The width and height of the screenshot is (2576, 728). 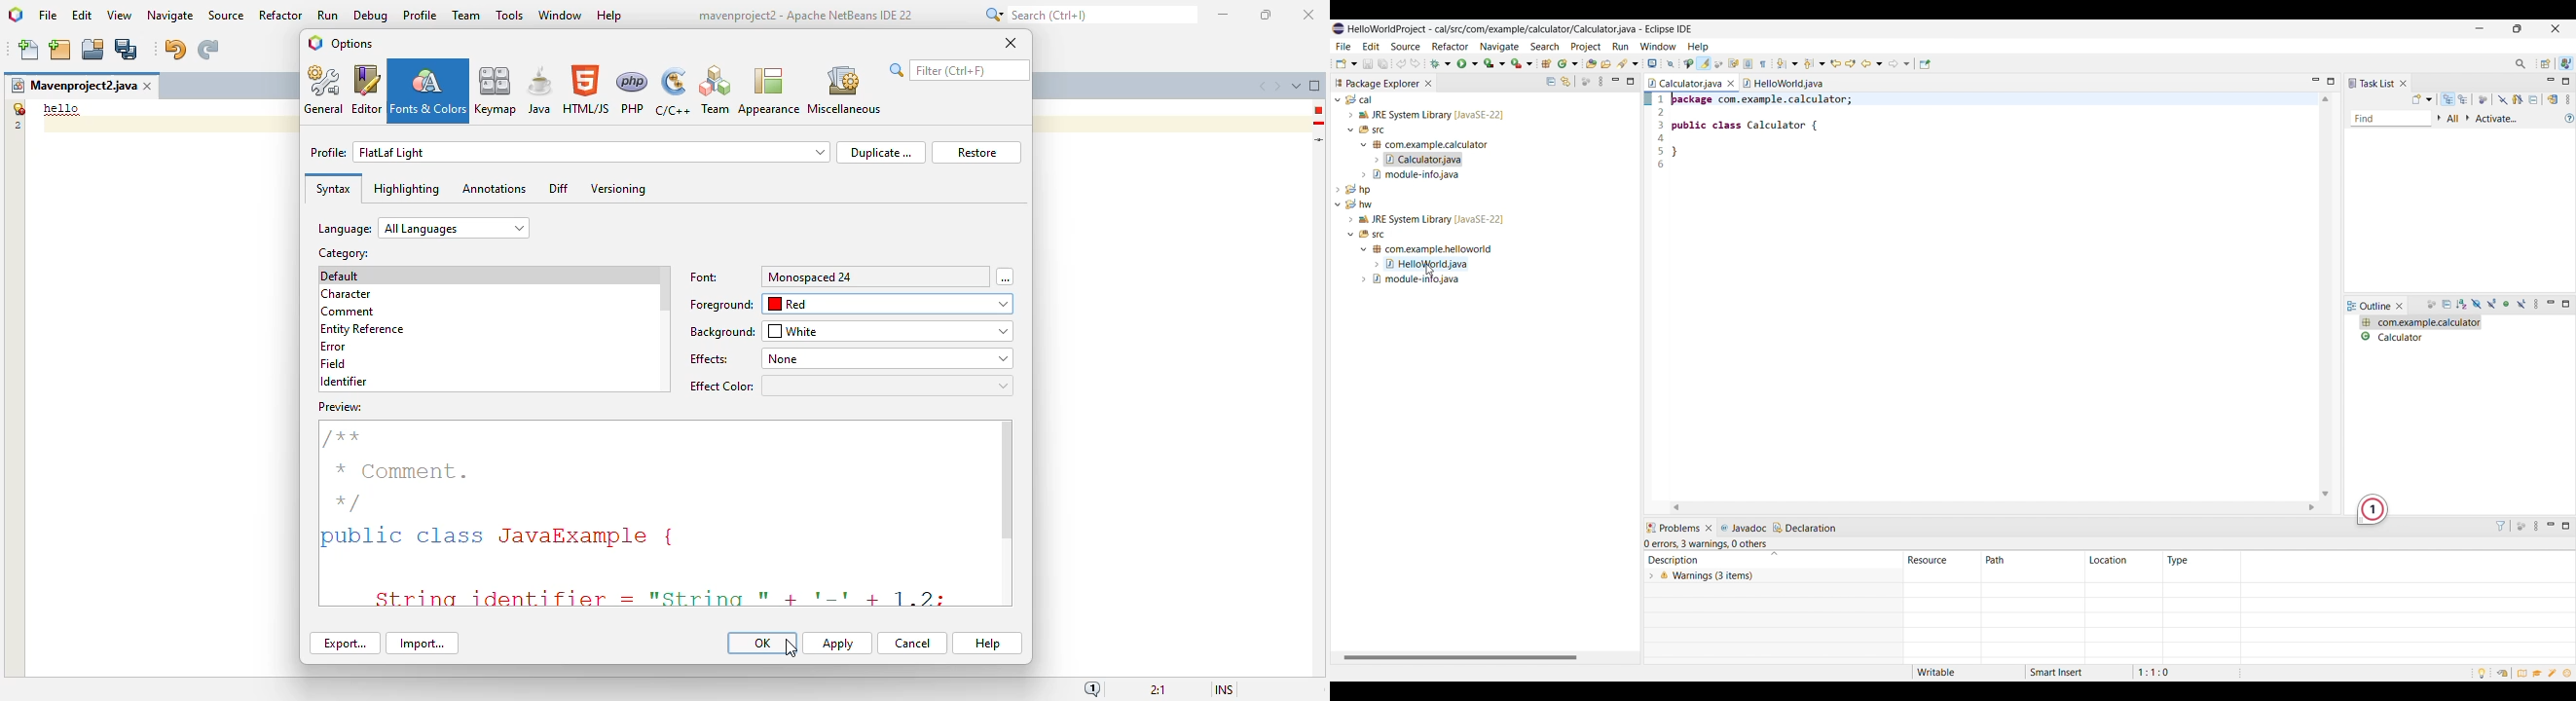 What do you see at coordinates (1615, 81) in the screenshot?
I see `Minimize` at bounding box center [1615, 81].